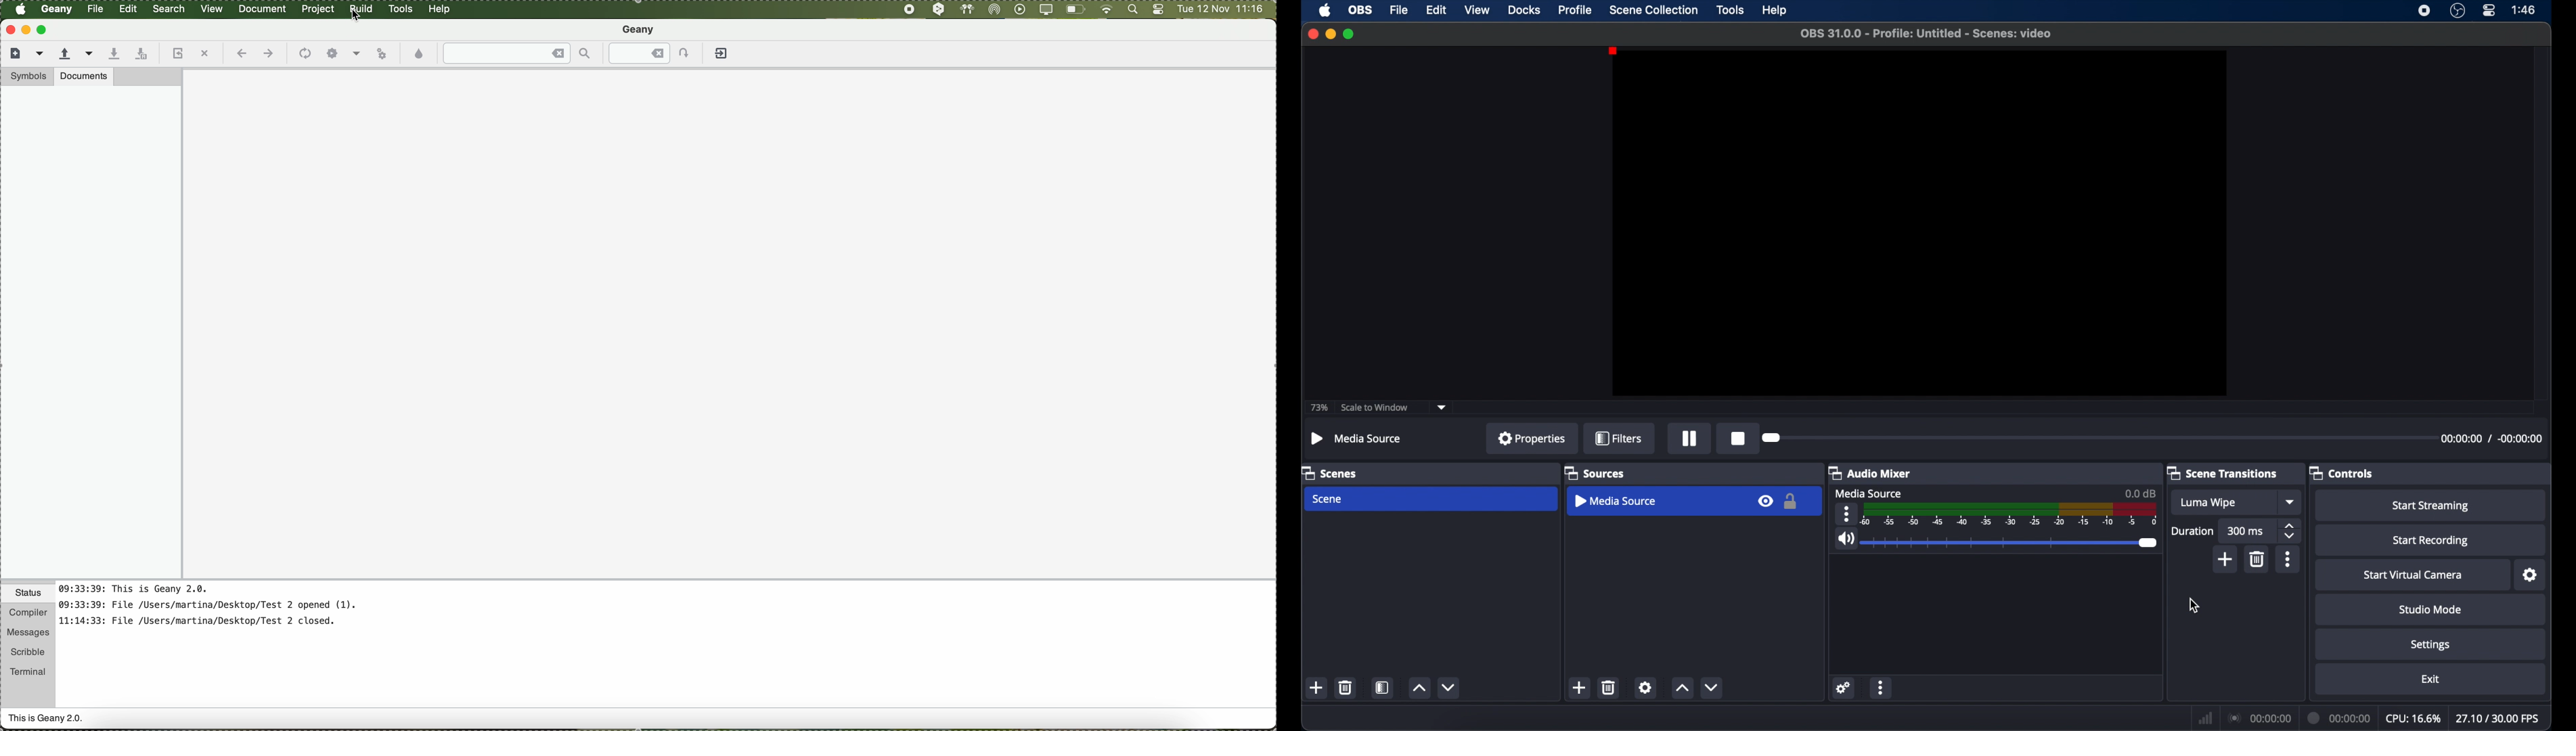 This screenshot has width=2576, height=756. Describe the element at coordinates (966, 9) in the screenshot. I see `airpods` at that location.